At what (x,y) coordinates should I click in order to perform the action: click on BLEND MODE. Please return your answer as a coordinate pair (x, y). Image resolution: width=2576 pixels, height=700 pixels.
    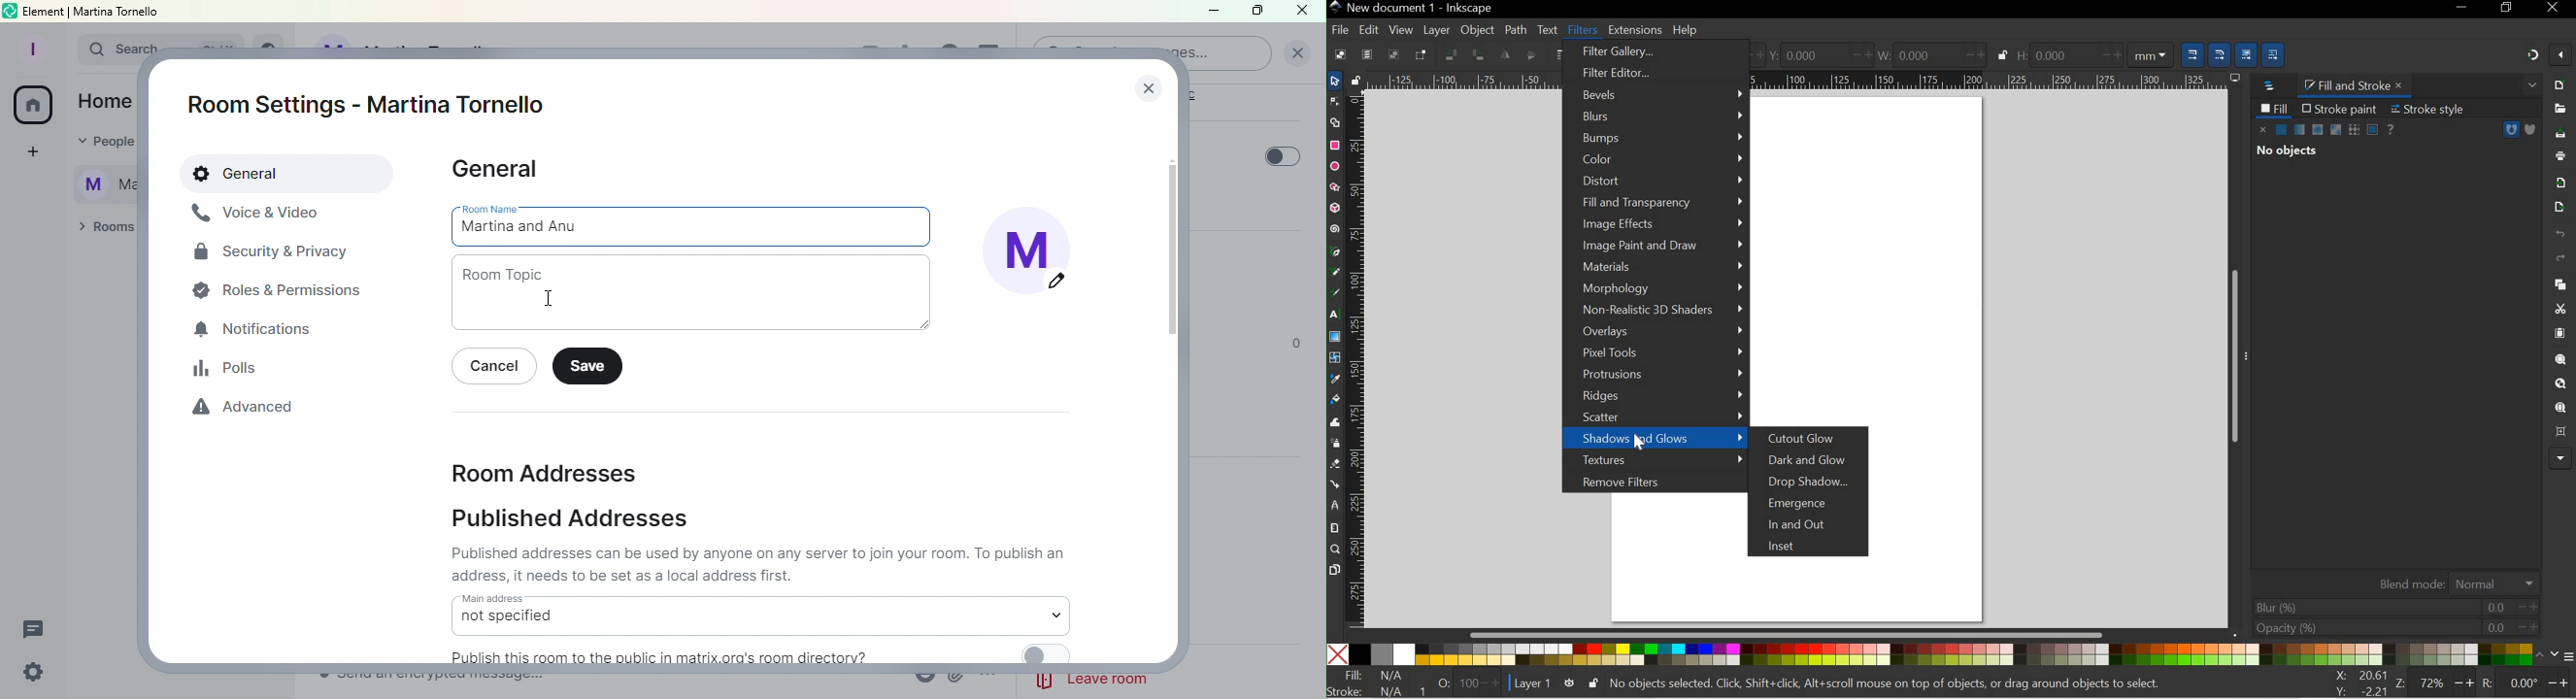
    Looking at the image, I should click on (2454, 582).